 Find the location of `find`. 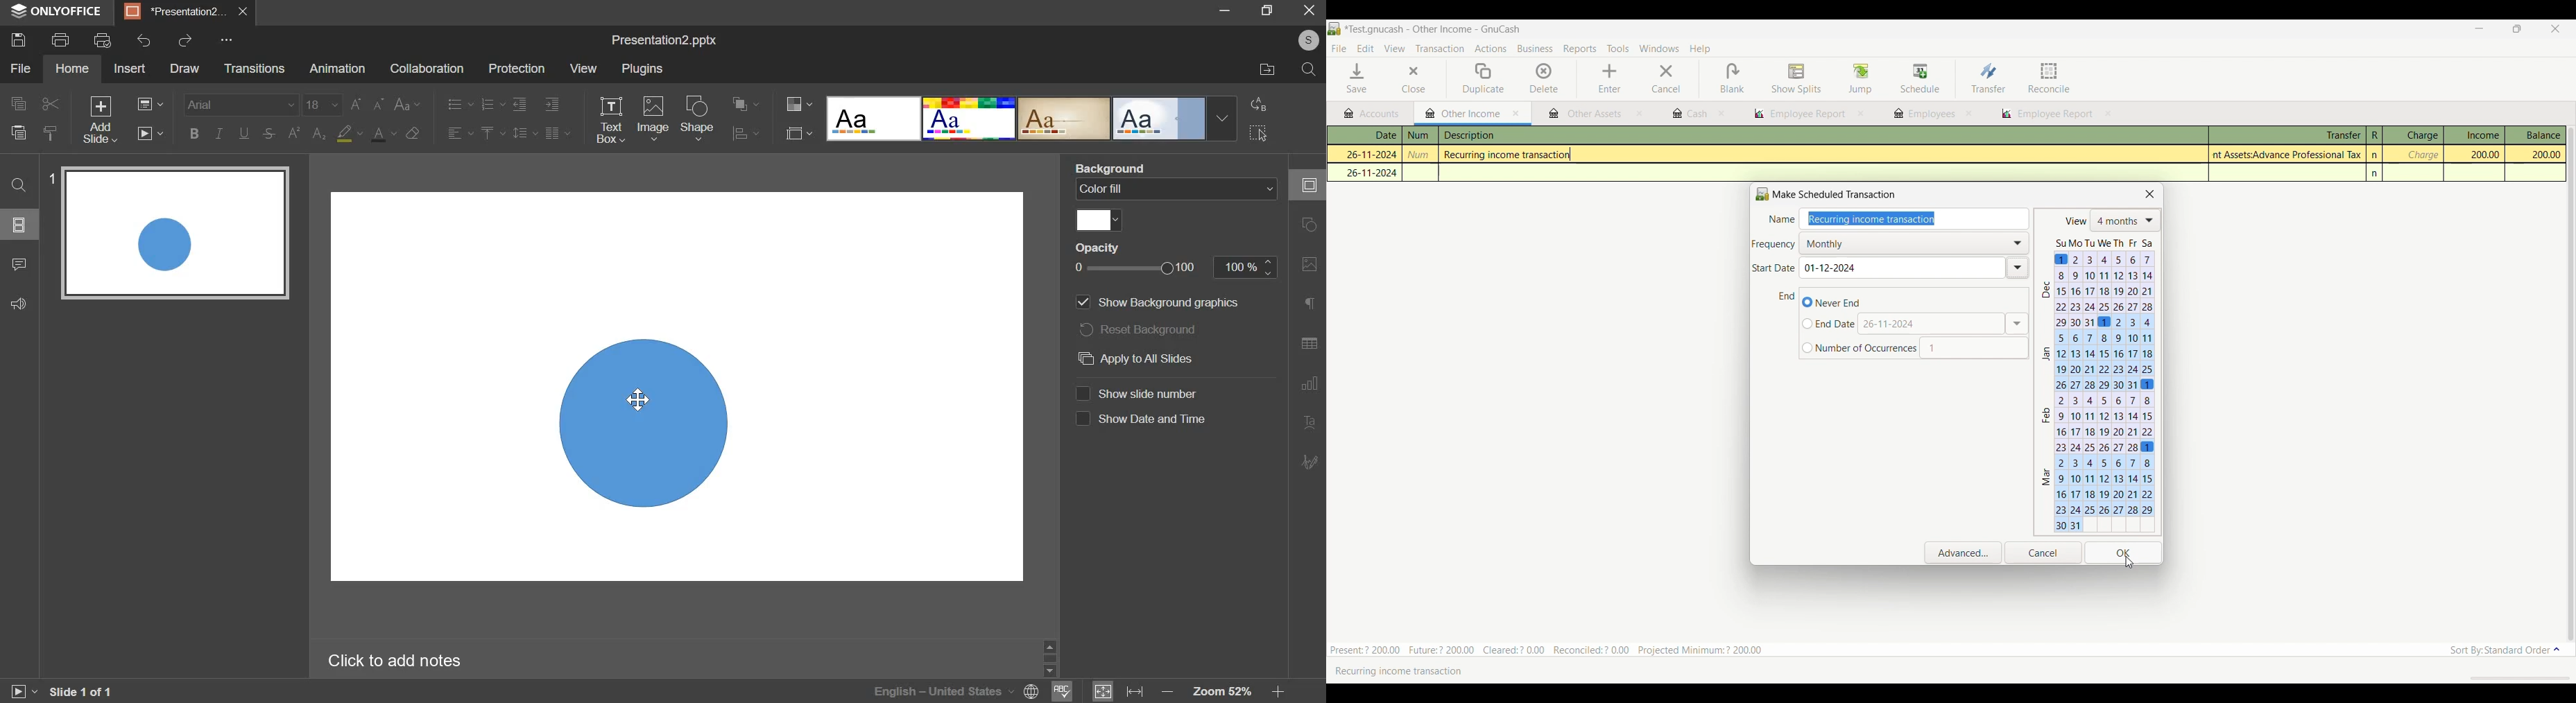

find is located at coordinates (17, 185).